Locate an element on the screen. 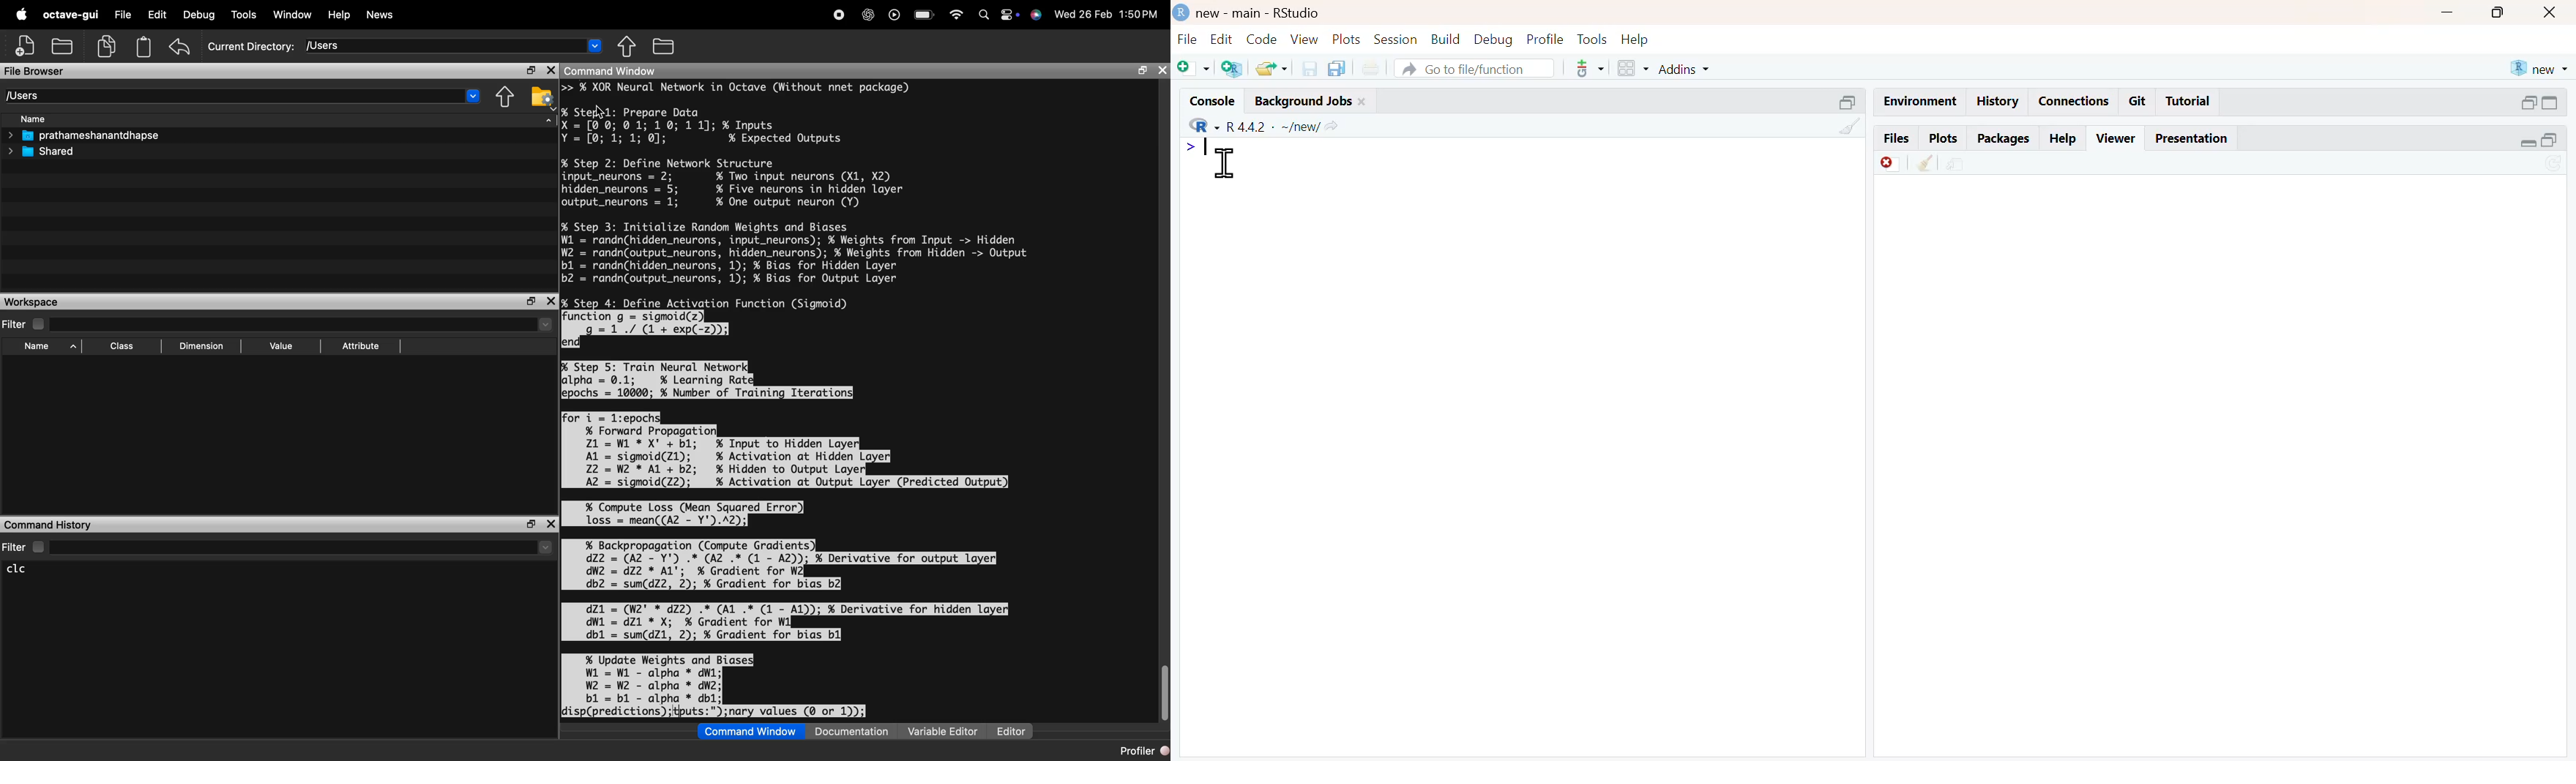  help is located at coordinates (1635, 39).